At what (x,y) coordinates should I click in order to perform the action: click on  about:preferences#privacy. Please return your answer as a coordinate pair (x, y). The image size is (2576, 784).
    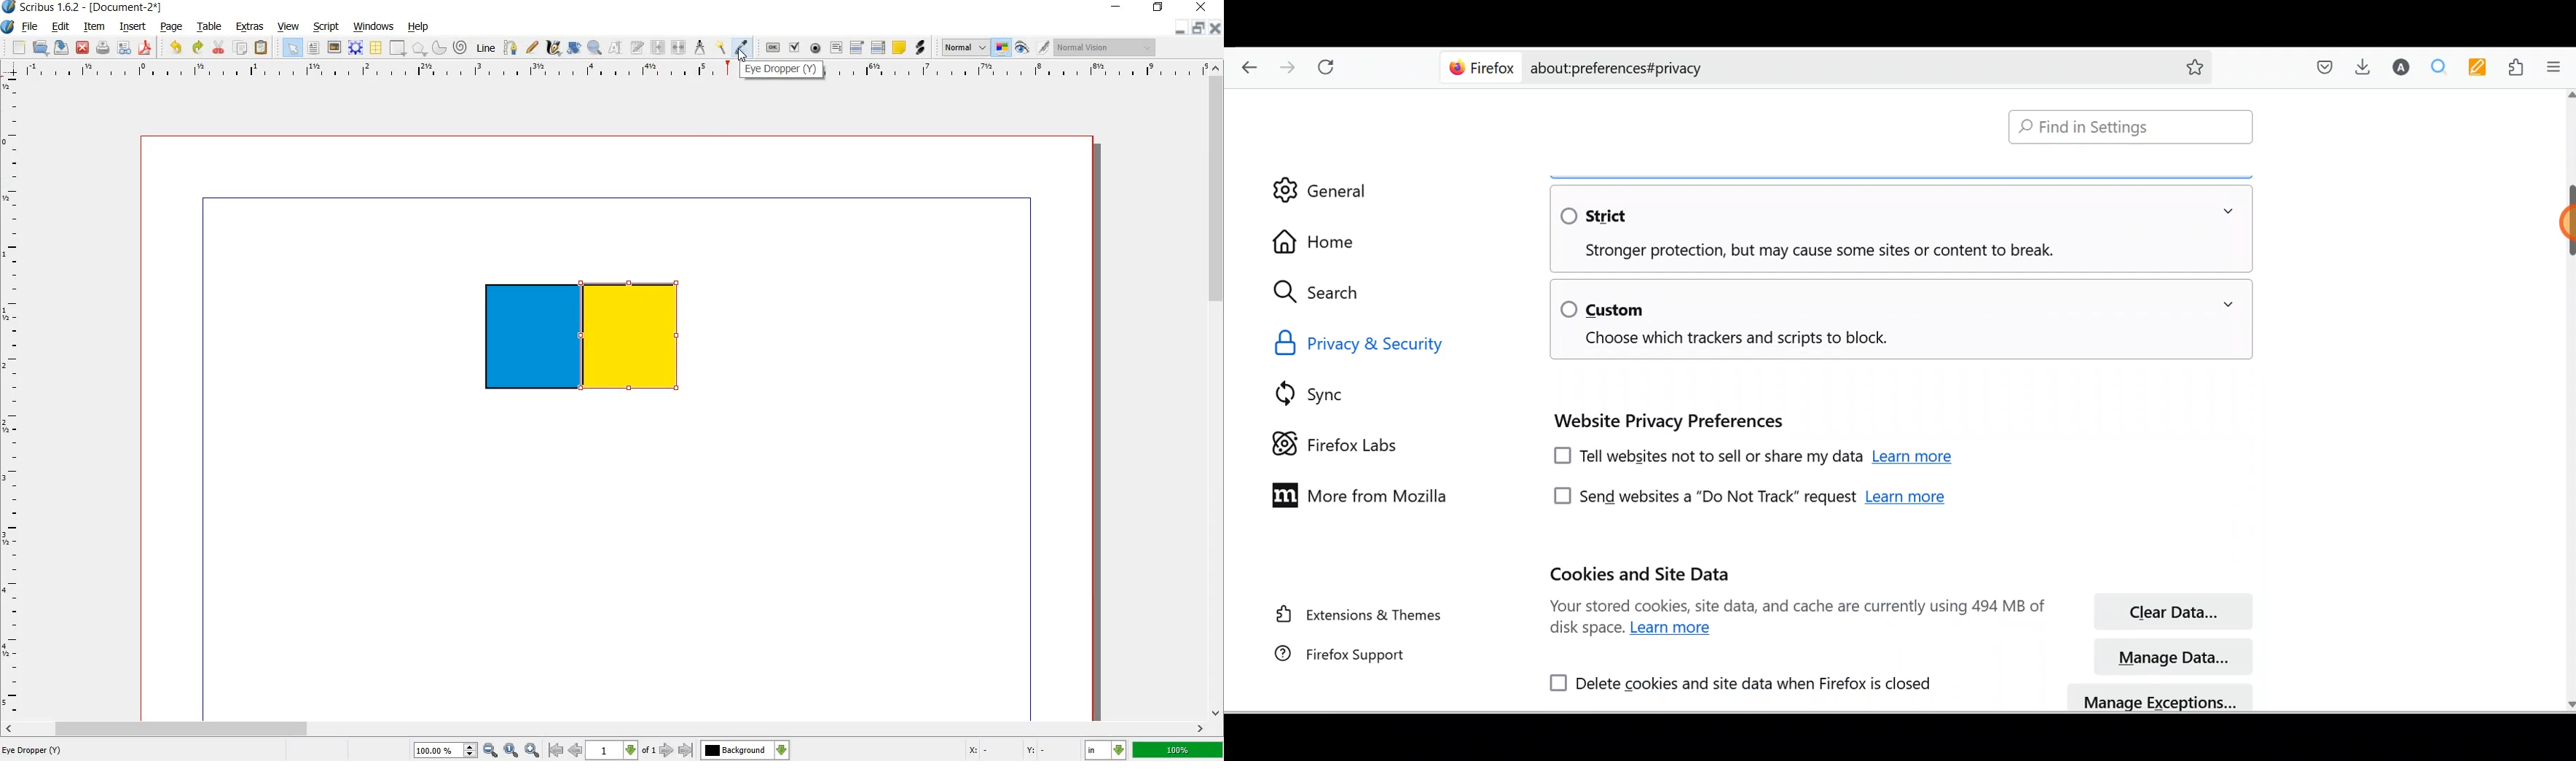
    Looking at the image, I should click on (1845, 68).